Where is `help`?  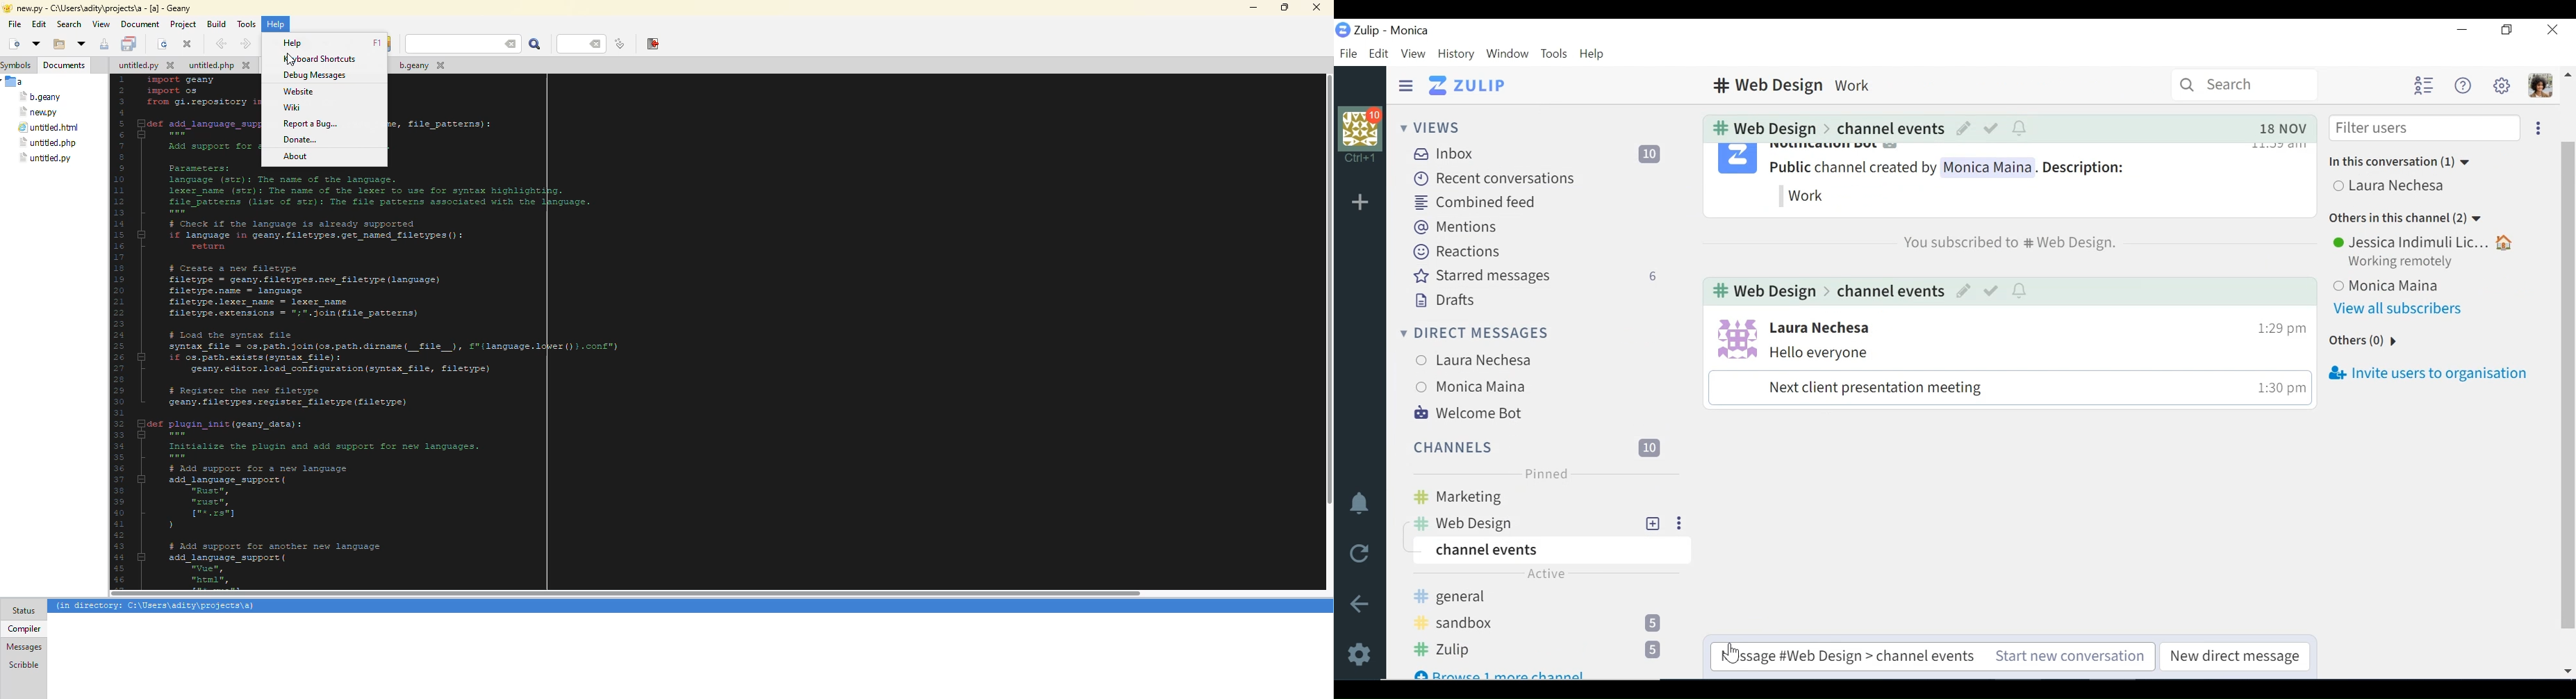
help is located at coordinates (295, 42).